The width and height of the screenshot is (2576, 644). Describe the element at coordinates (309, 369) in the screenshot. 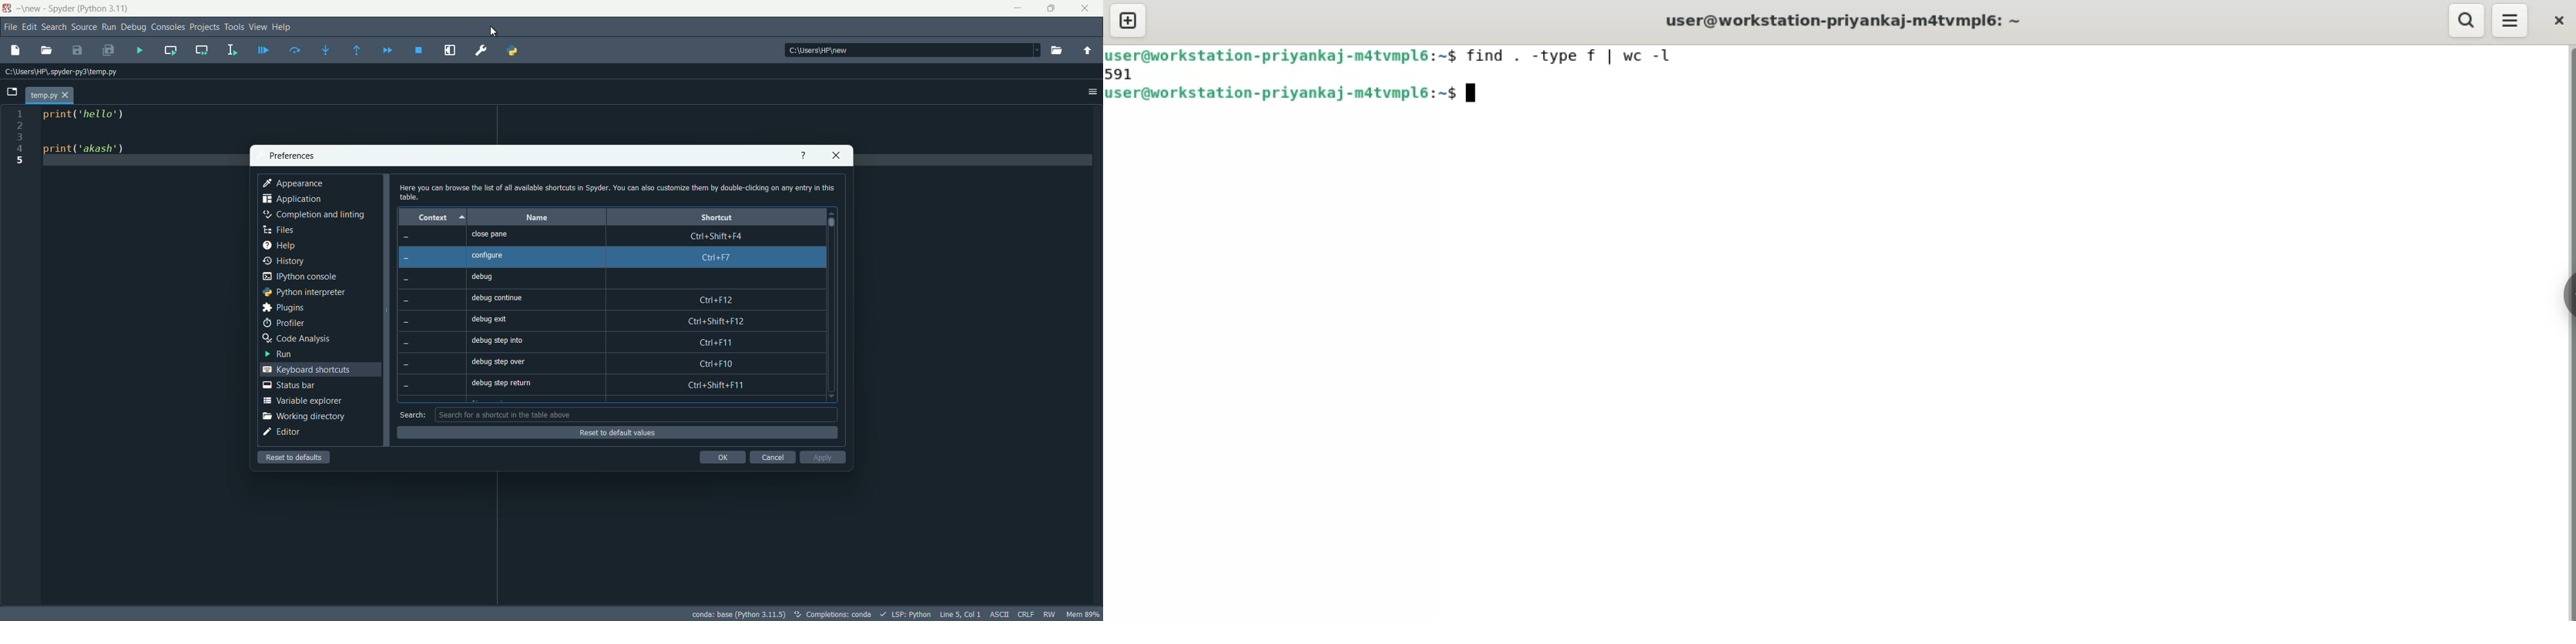

I see `keyboard shortcuts` at that location.